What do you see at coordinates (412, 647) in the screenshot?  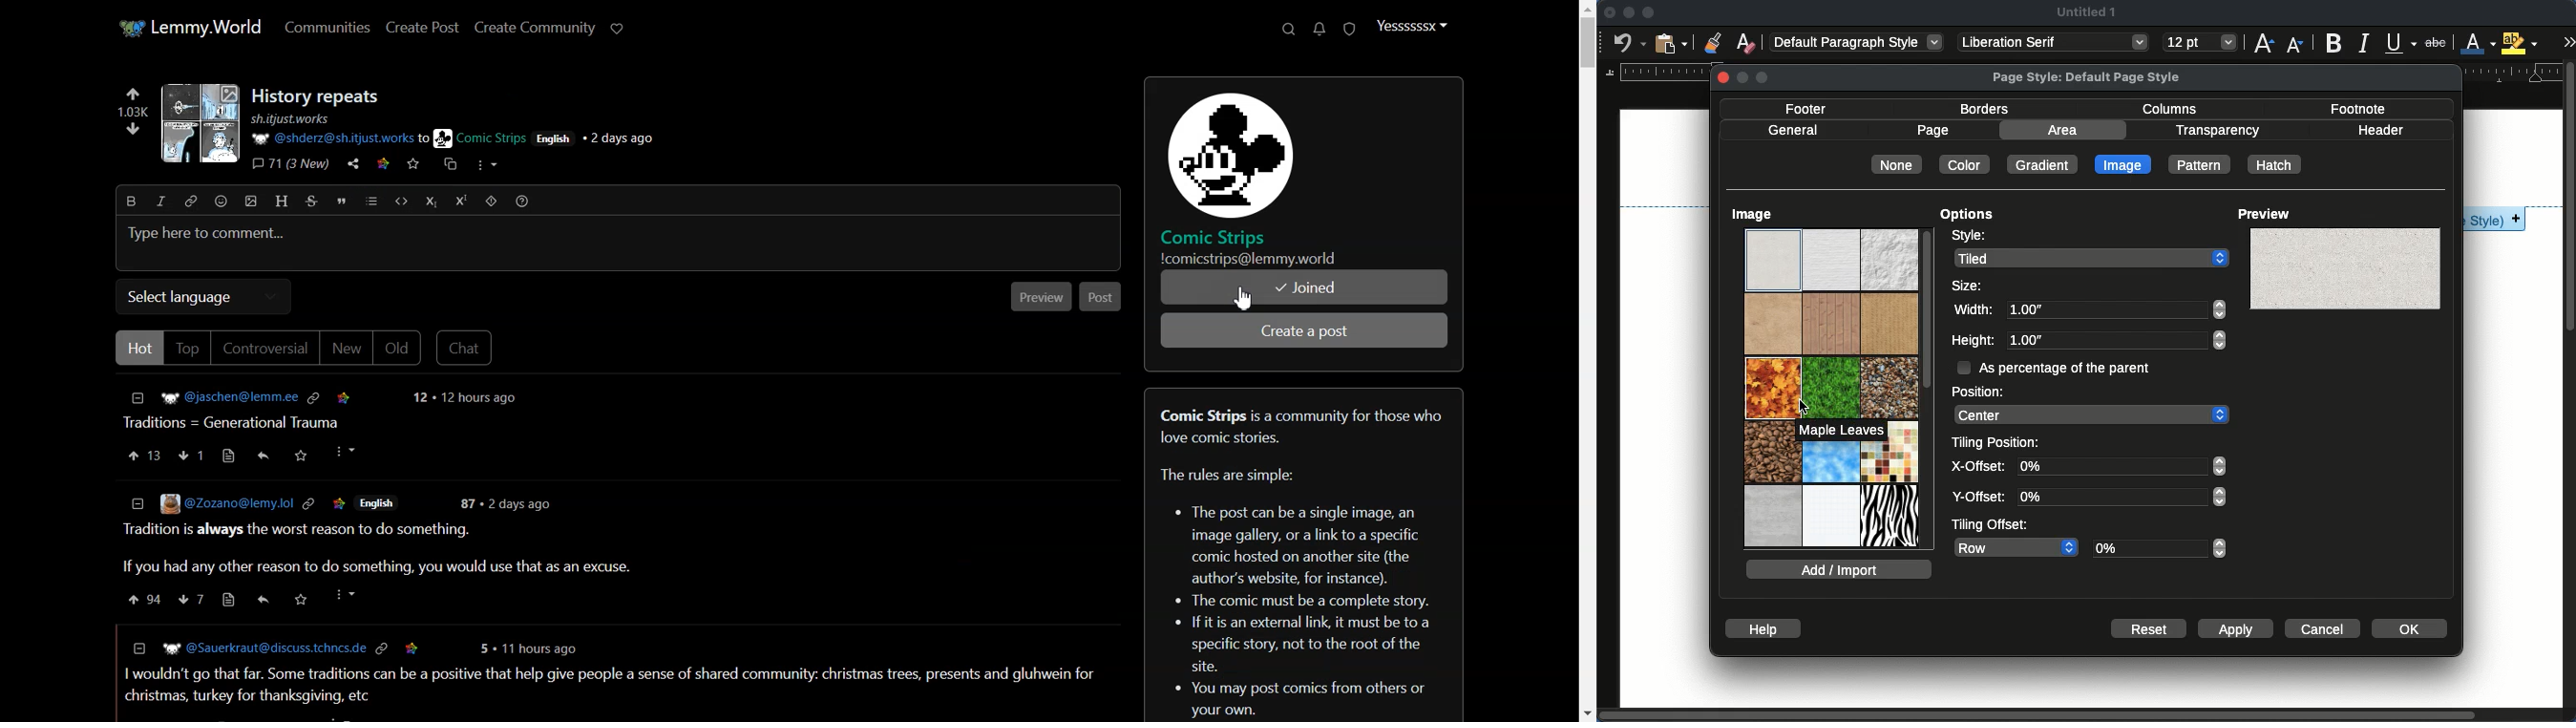 I see `save` at bounding box center [412, 647].